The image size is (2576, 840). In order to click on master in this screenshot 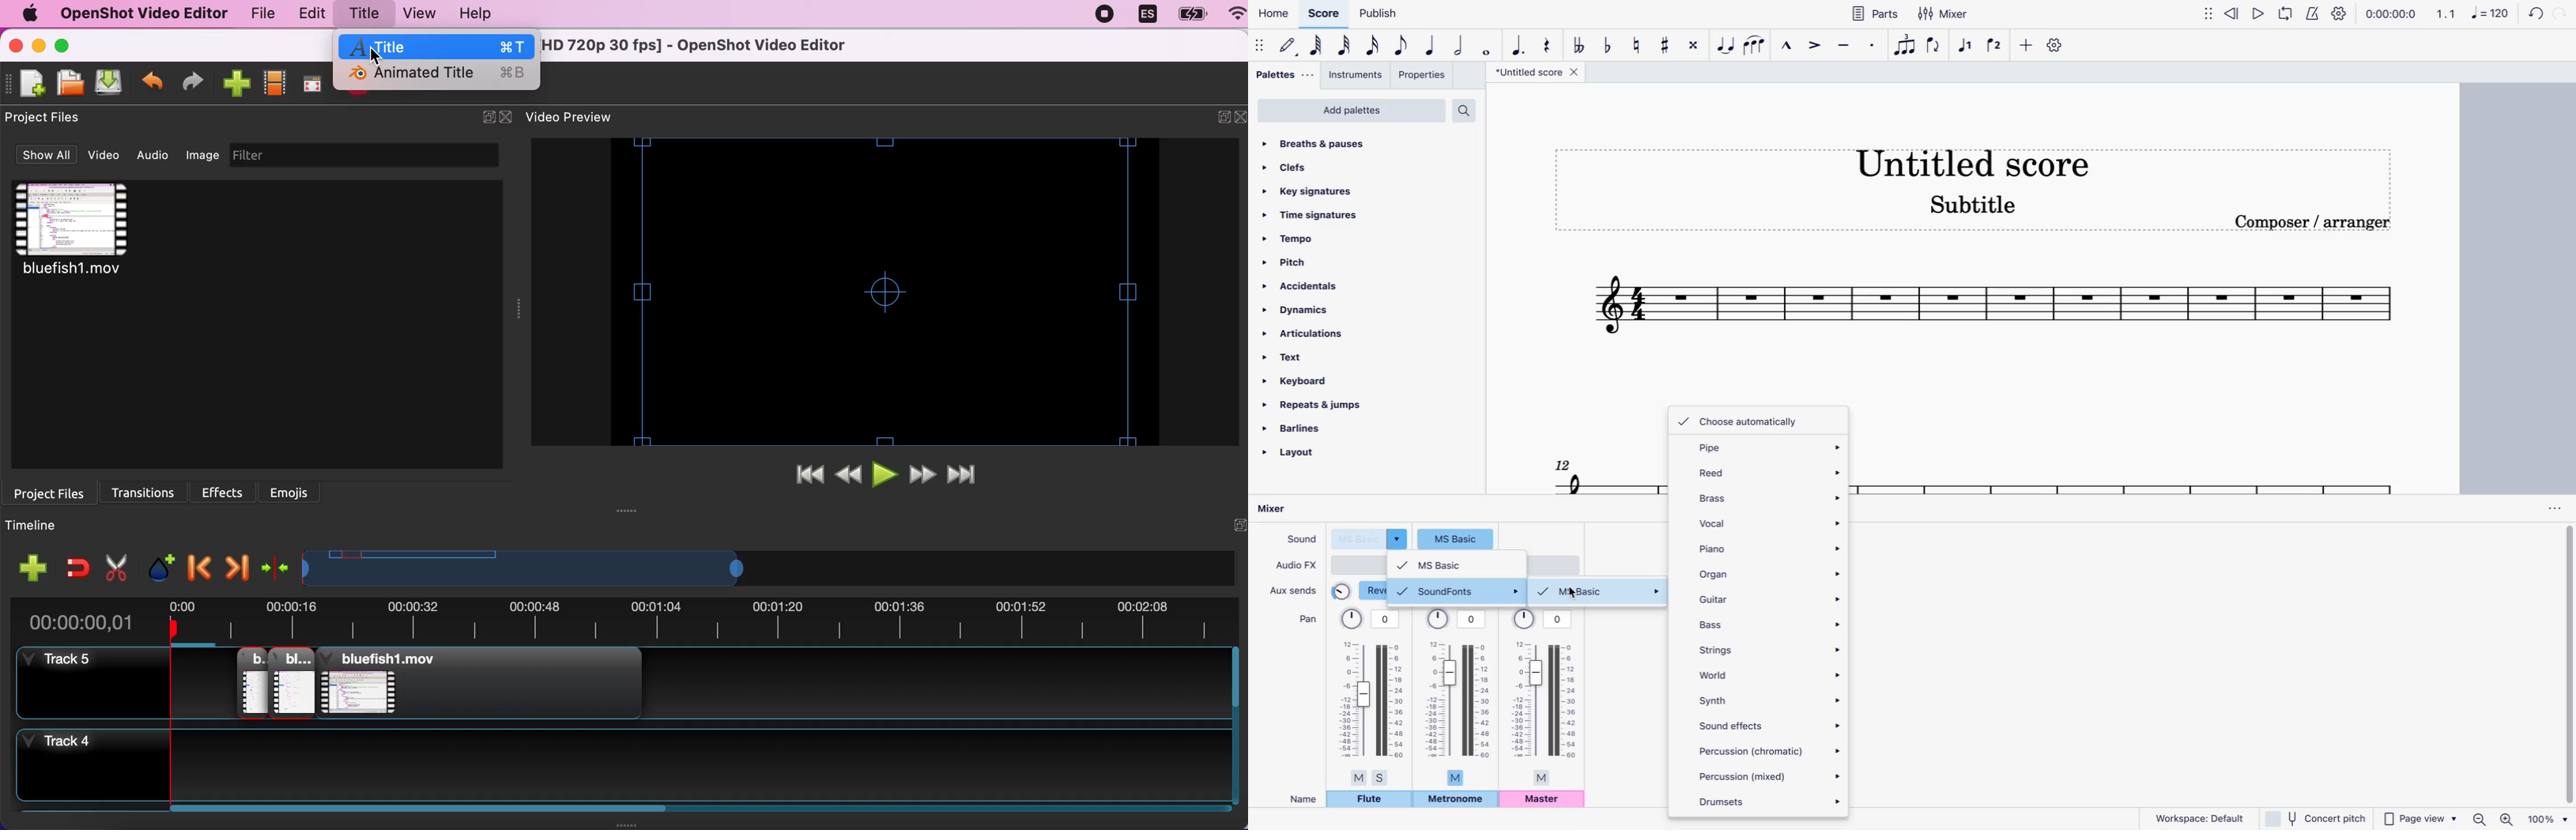, I will do `click(1543, 800)`.